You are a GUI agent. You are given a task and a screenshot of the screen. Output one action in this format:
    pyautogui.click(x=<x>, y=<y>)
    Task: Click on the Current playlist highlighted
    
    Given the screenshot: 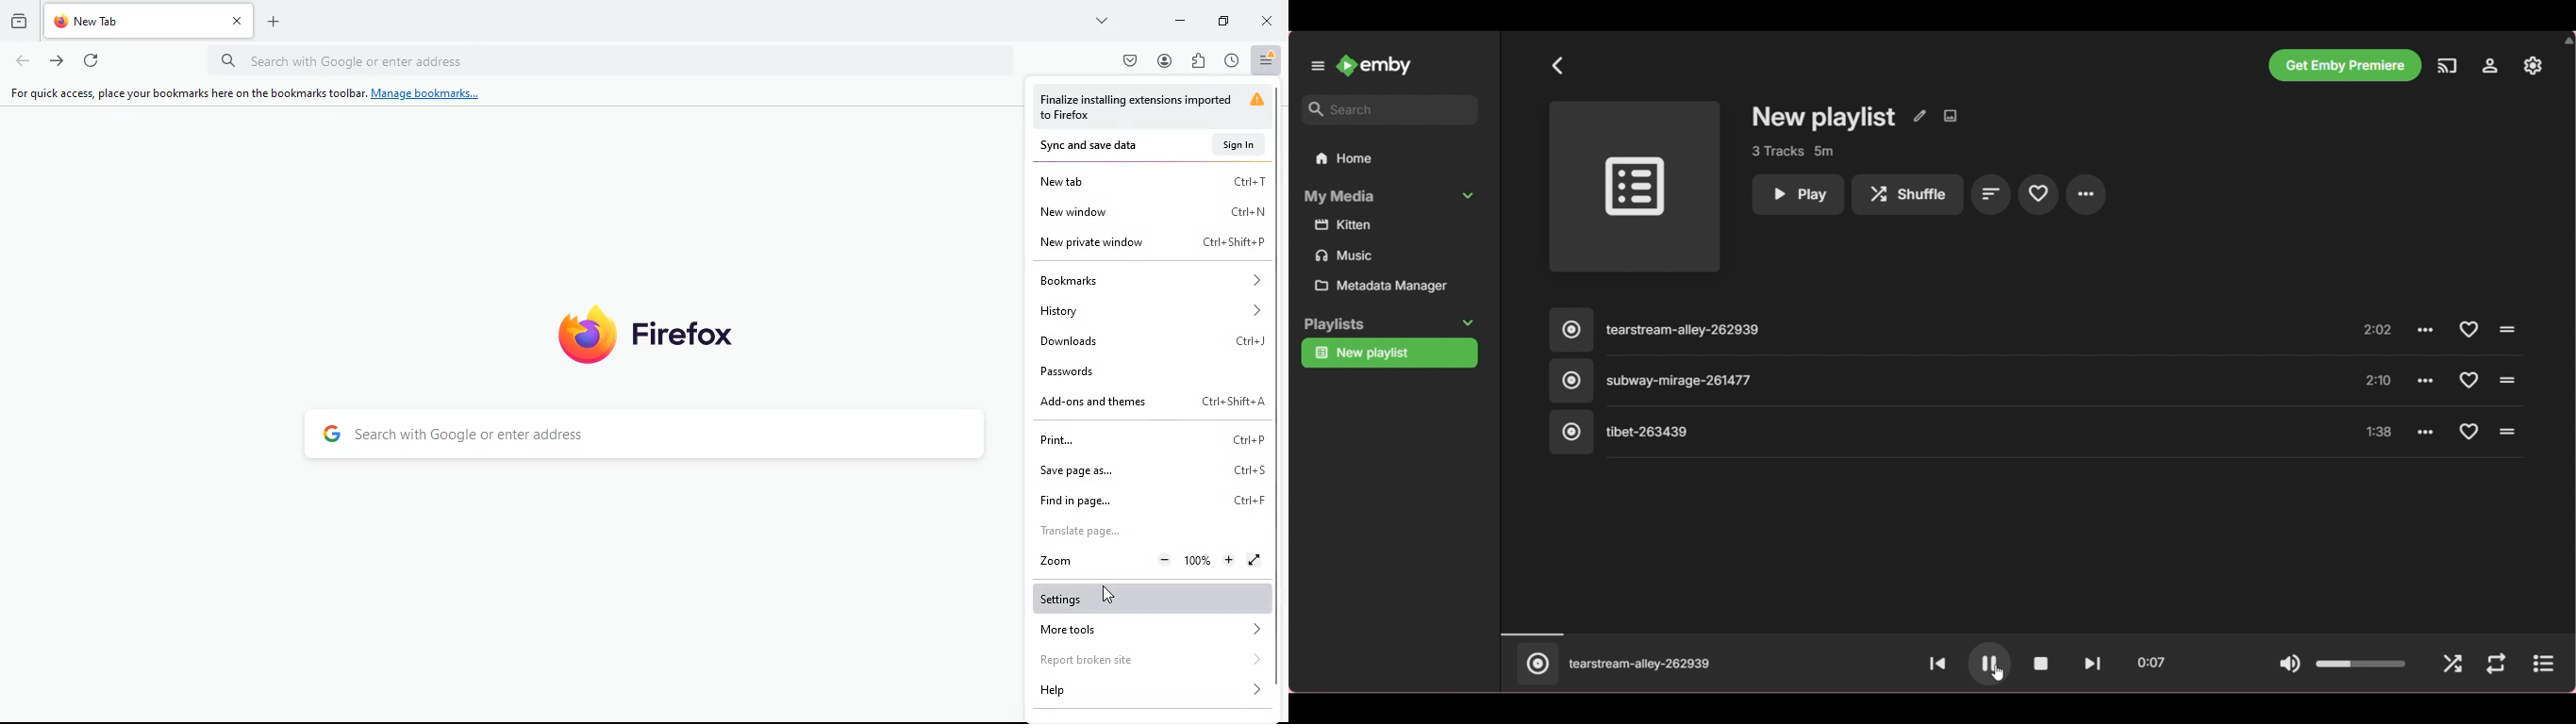 What is the action you would take?
    pyautogui.click(x=1389, y=353)
    